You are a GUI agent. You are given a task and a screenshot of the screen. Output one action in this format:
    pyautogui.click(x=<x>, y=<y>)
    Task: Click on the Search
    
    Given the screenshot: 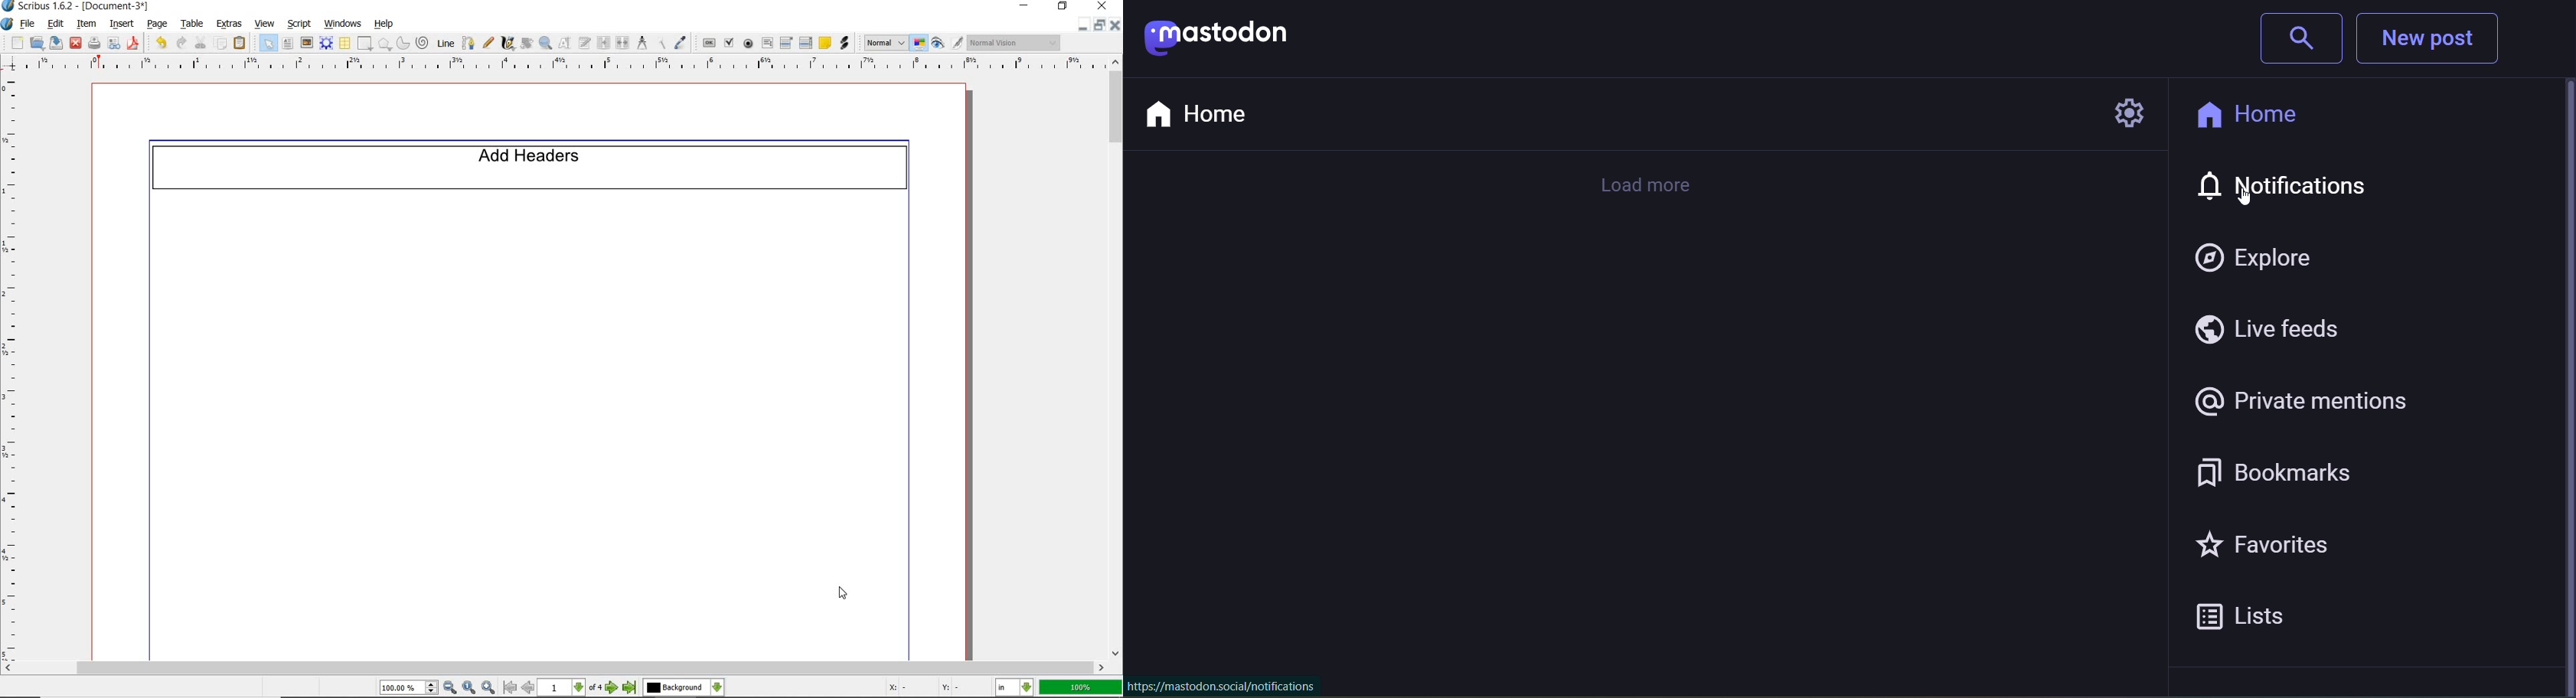 What is the action you would take?
    pyautogui.click(x=2300, y=37)
    